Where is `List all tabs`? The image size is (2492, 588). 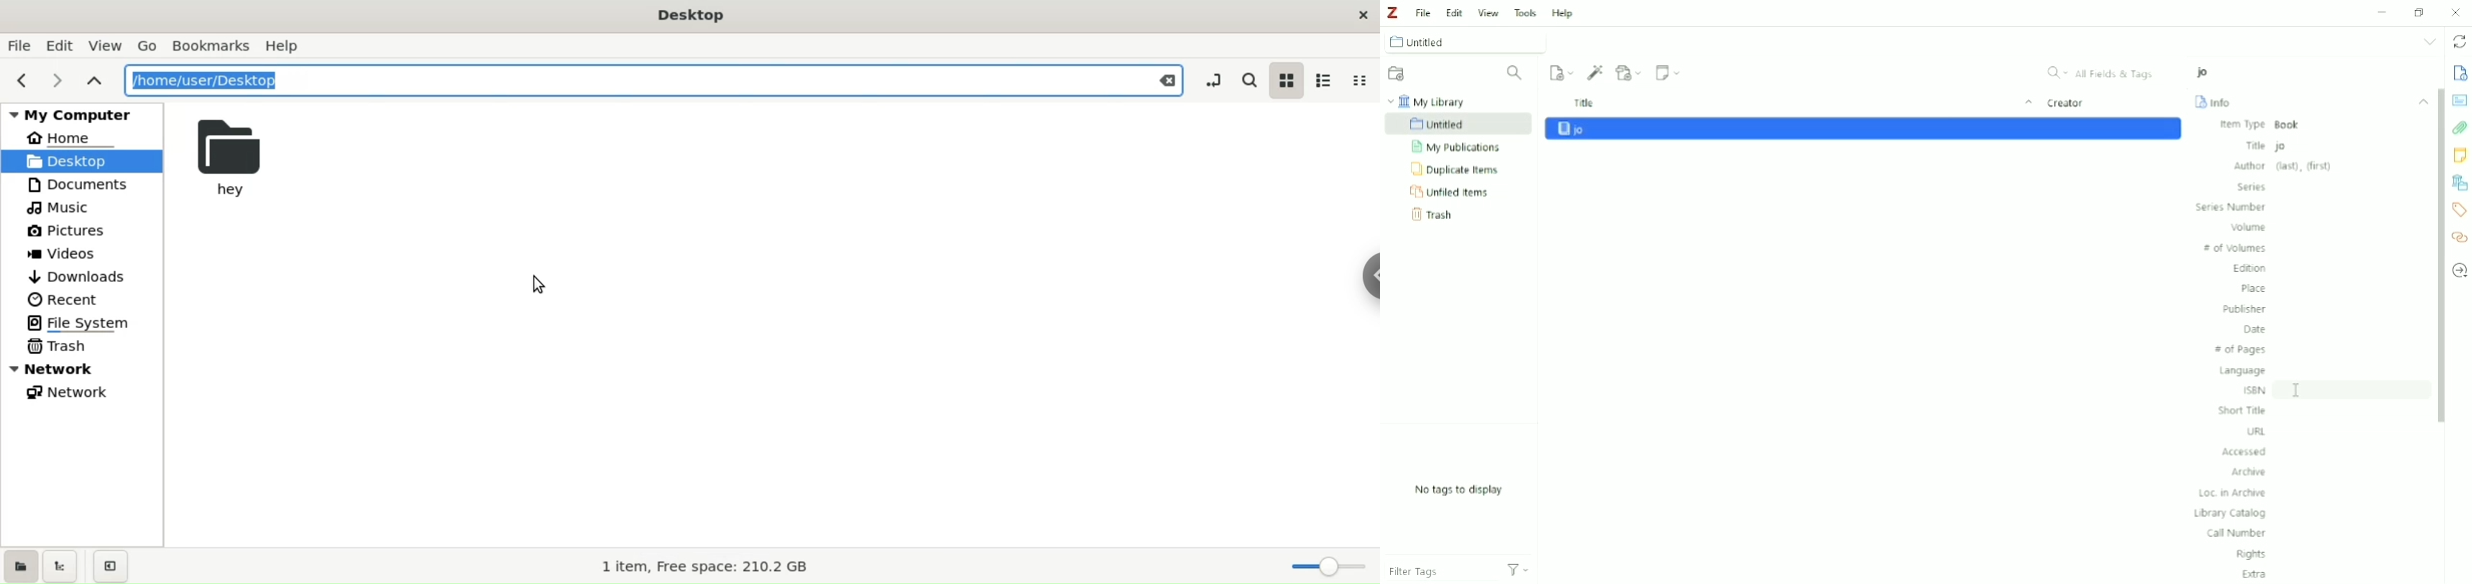
List all tabs is located at coordinates (2430, 41).